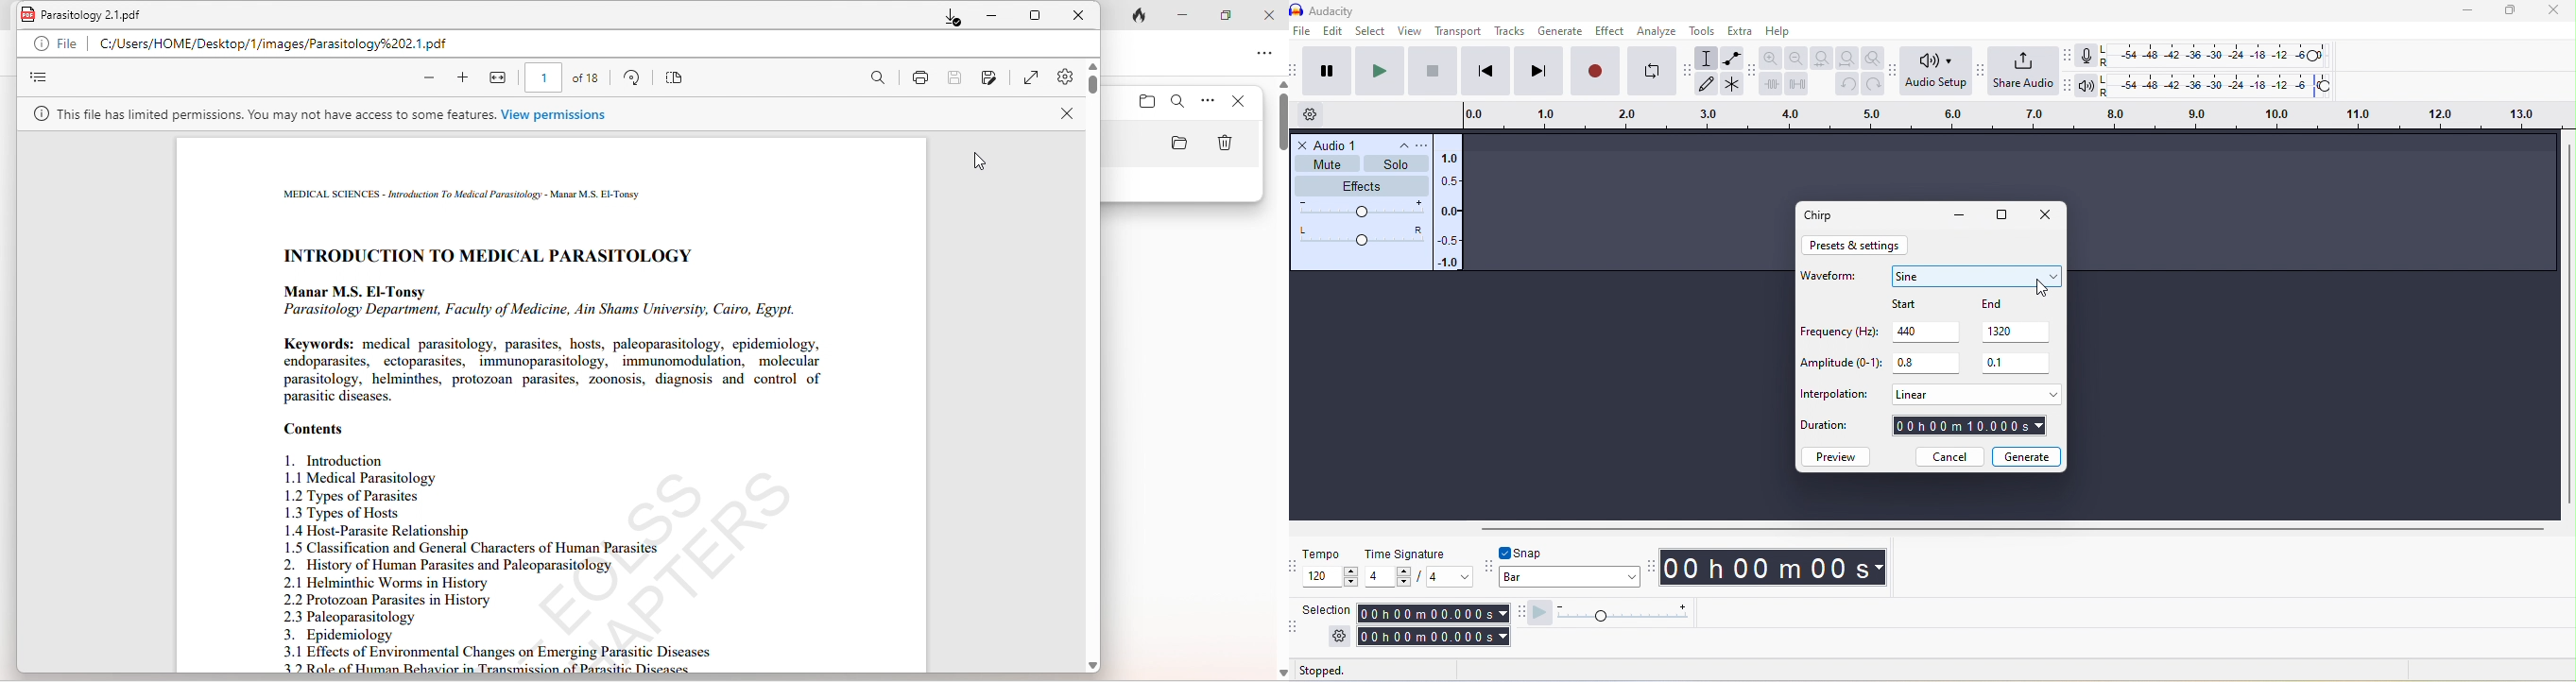  What do you see at coordinates (2070, 55) in the screenshot?
I see `audacity recording meter toolbar` at bounding box center [2070, 55].